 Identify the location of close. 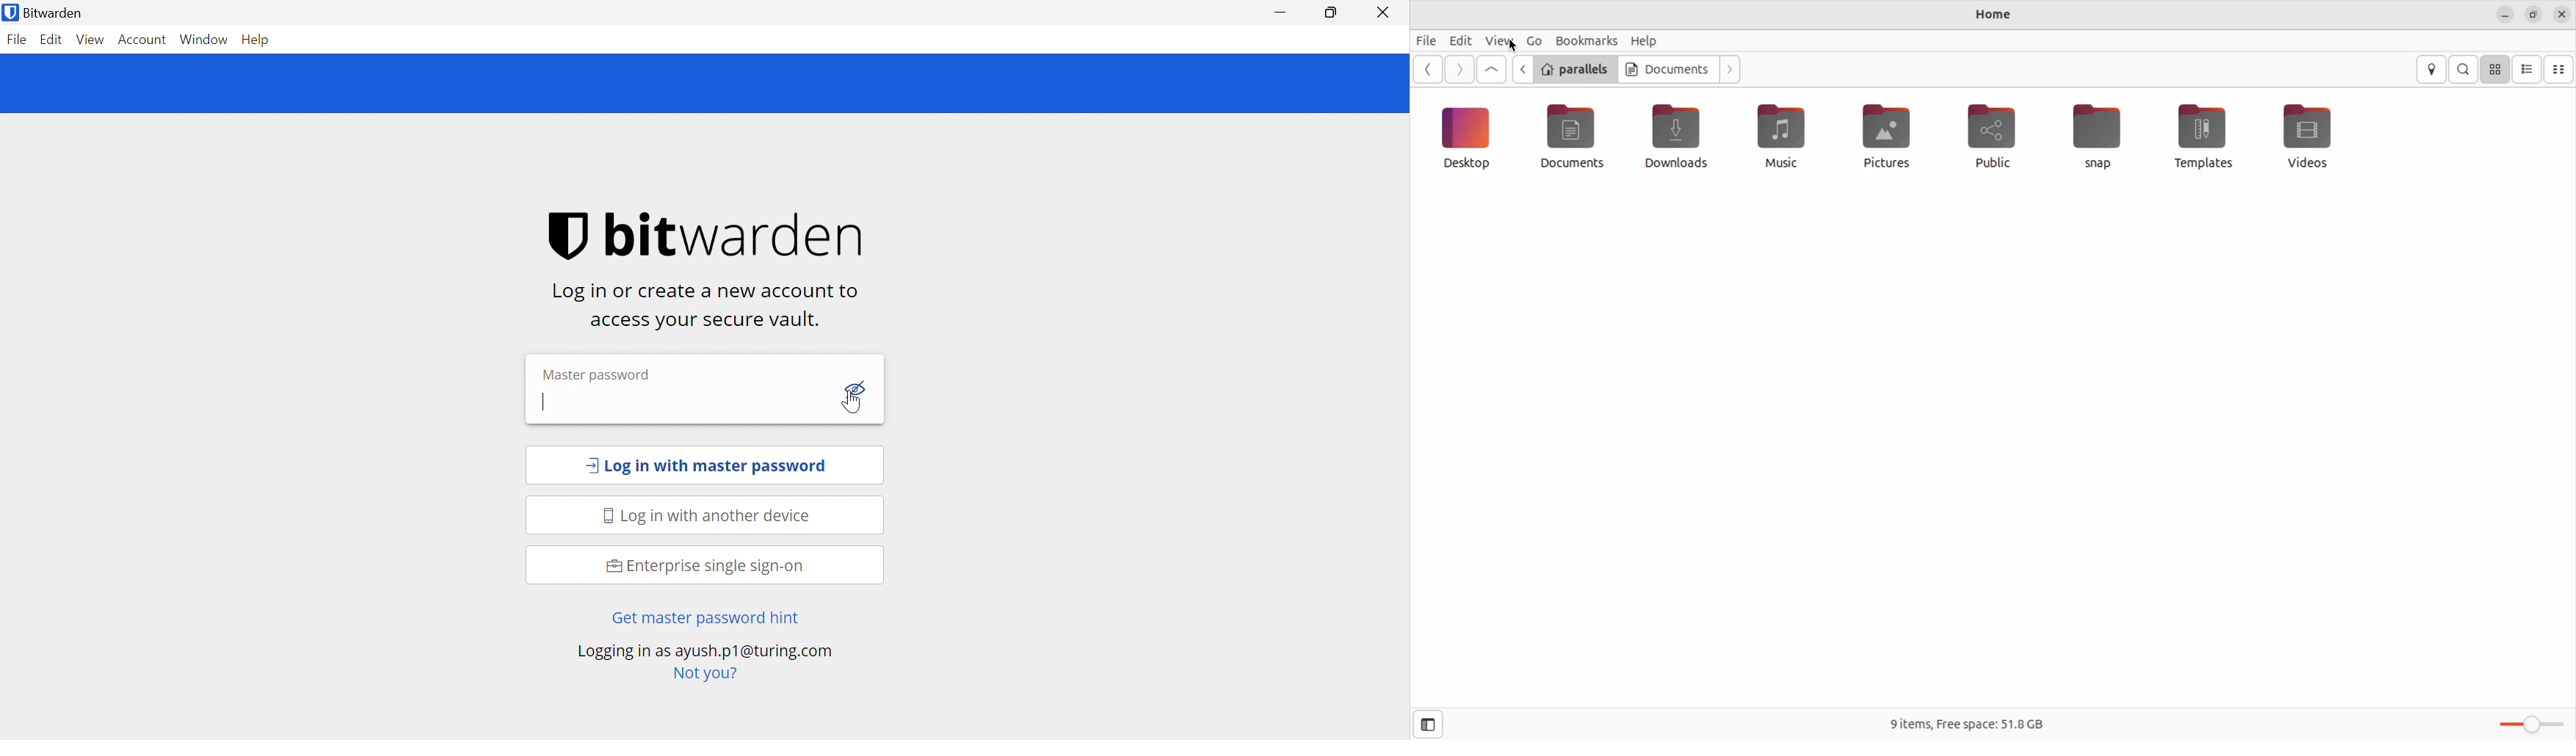
(2562, 14).